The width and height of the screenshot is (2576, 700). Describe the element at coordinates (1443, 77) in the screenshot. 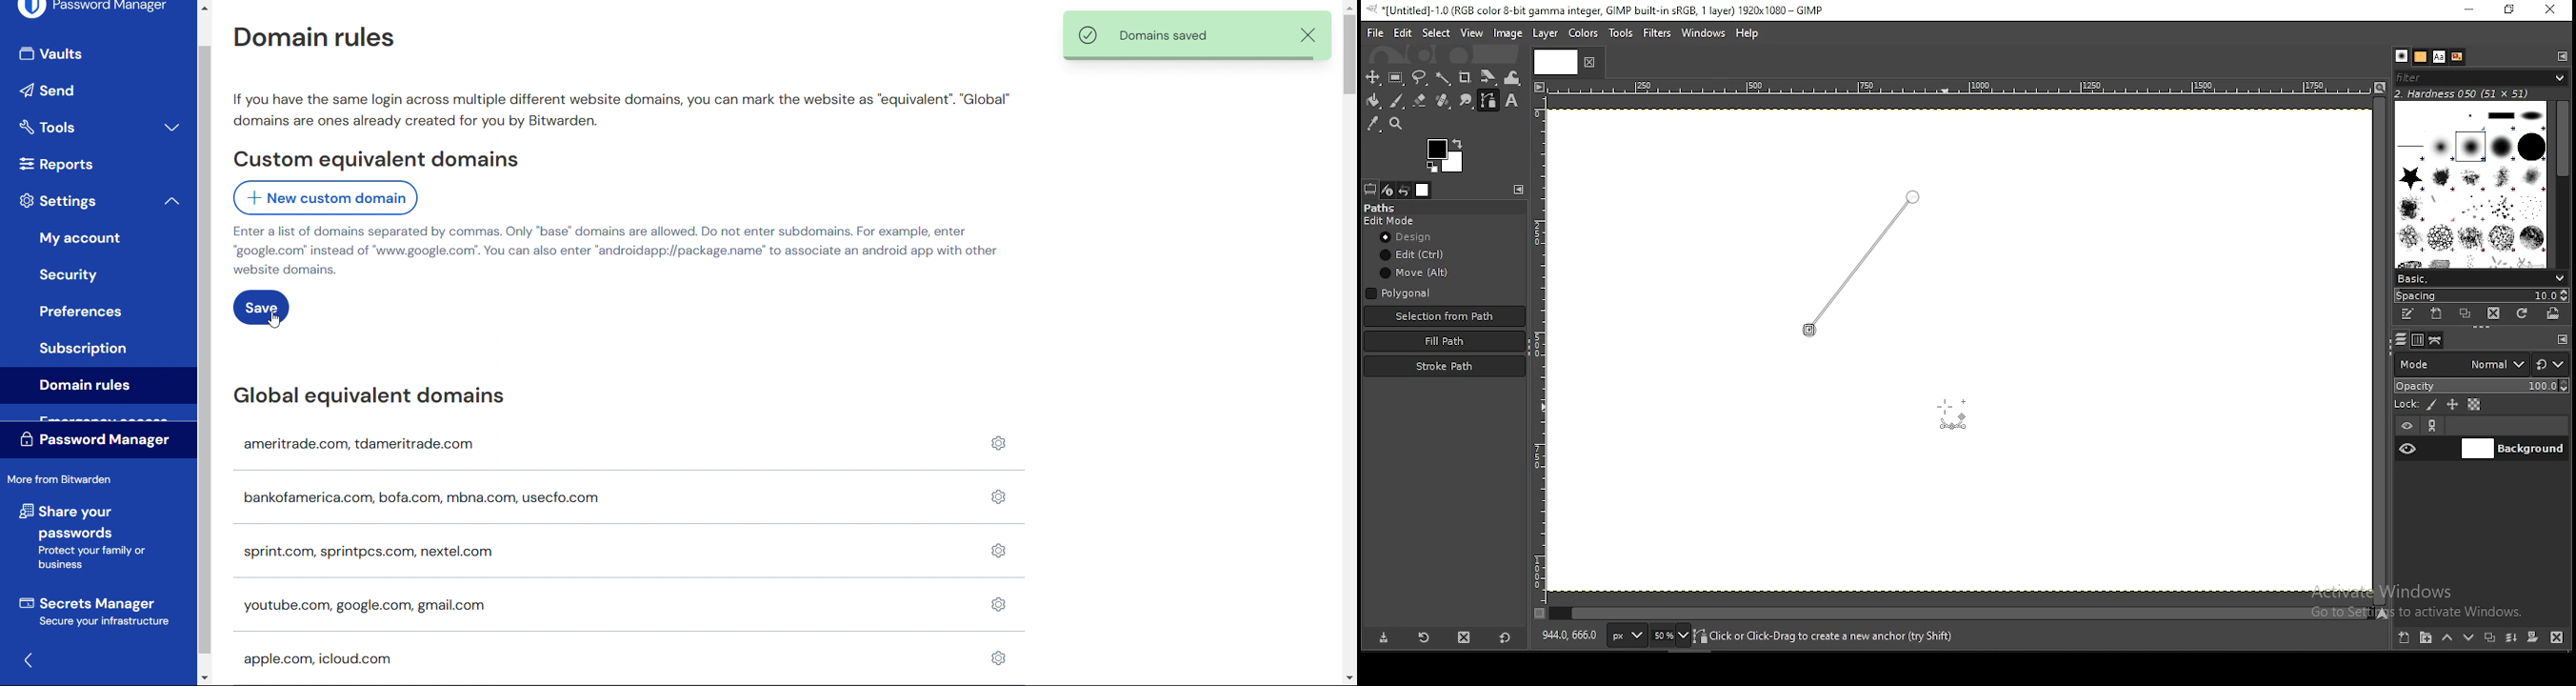

I see `fuzzy selection tool` at that location.